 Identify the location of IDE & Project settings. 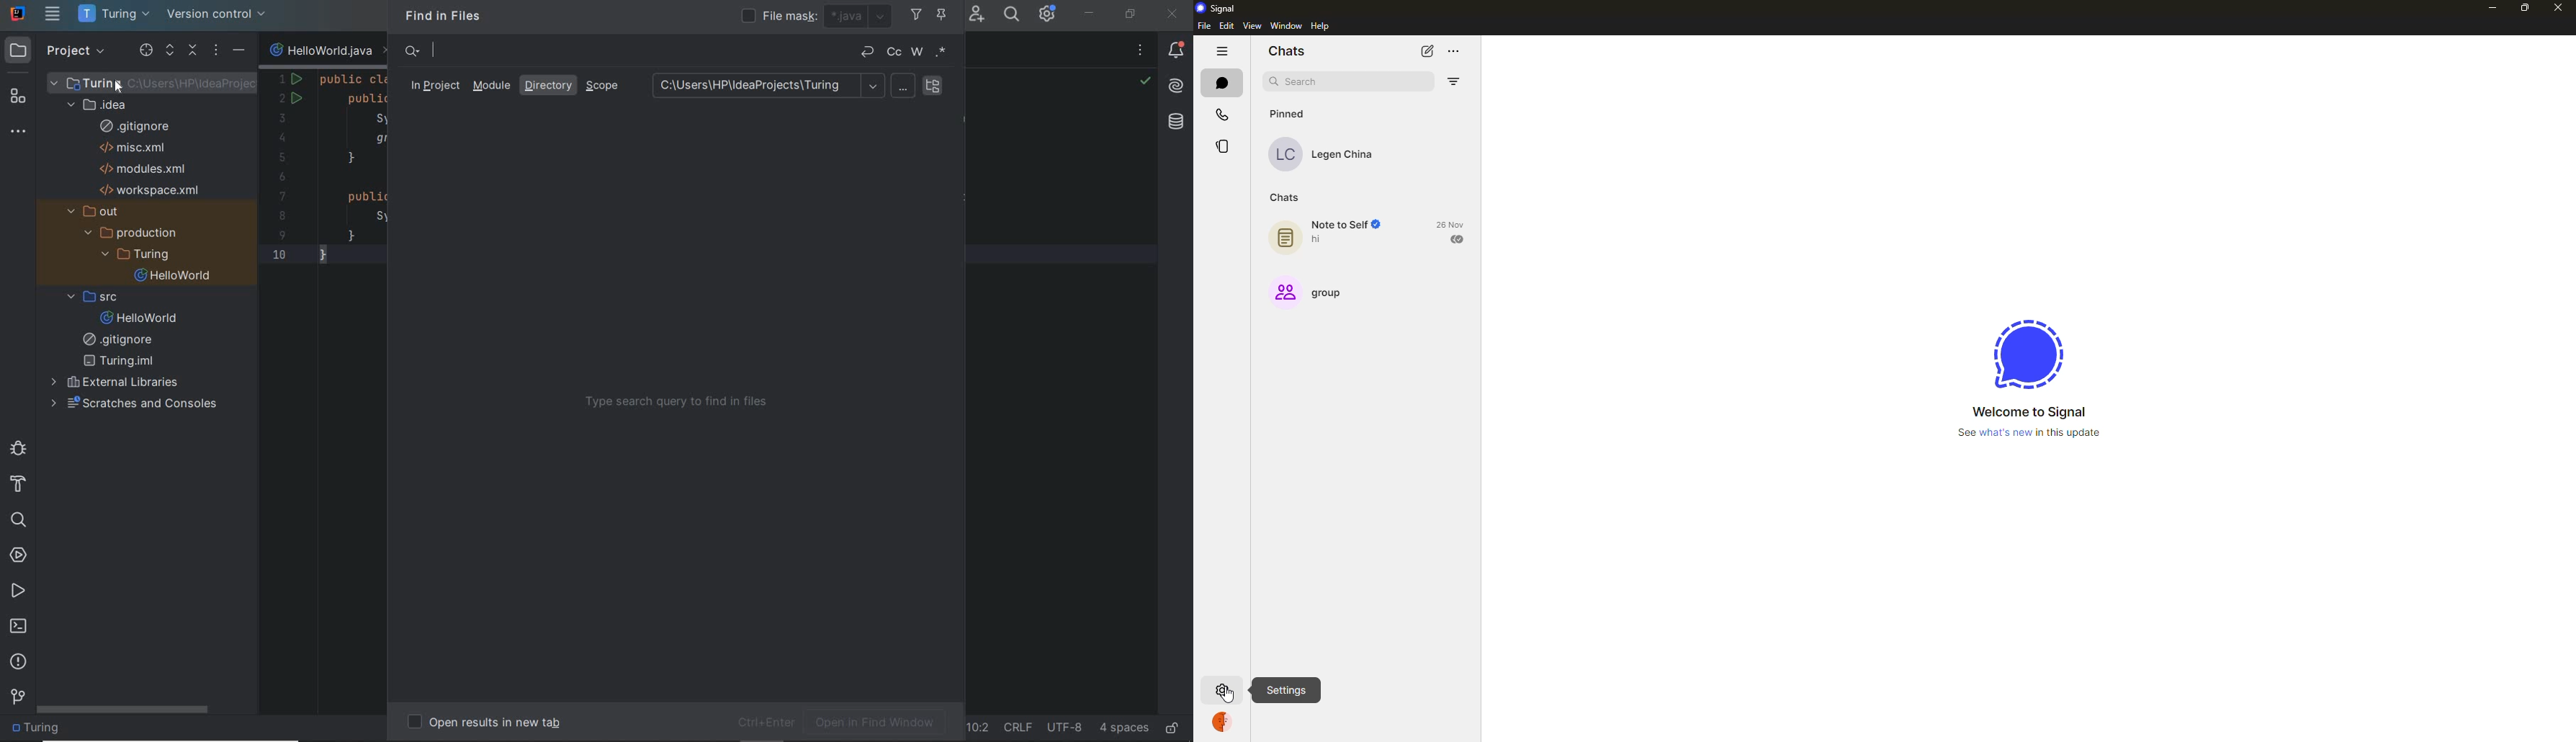
(1052, 14).